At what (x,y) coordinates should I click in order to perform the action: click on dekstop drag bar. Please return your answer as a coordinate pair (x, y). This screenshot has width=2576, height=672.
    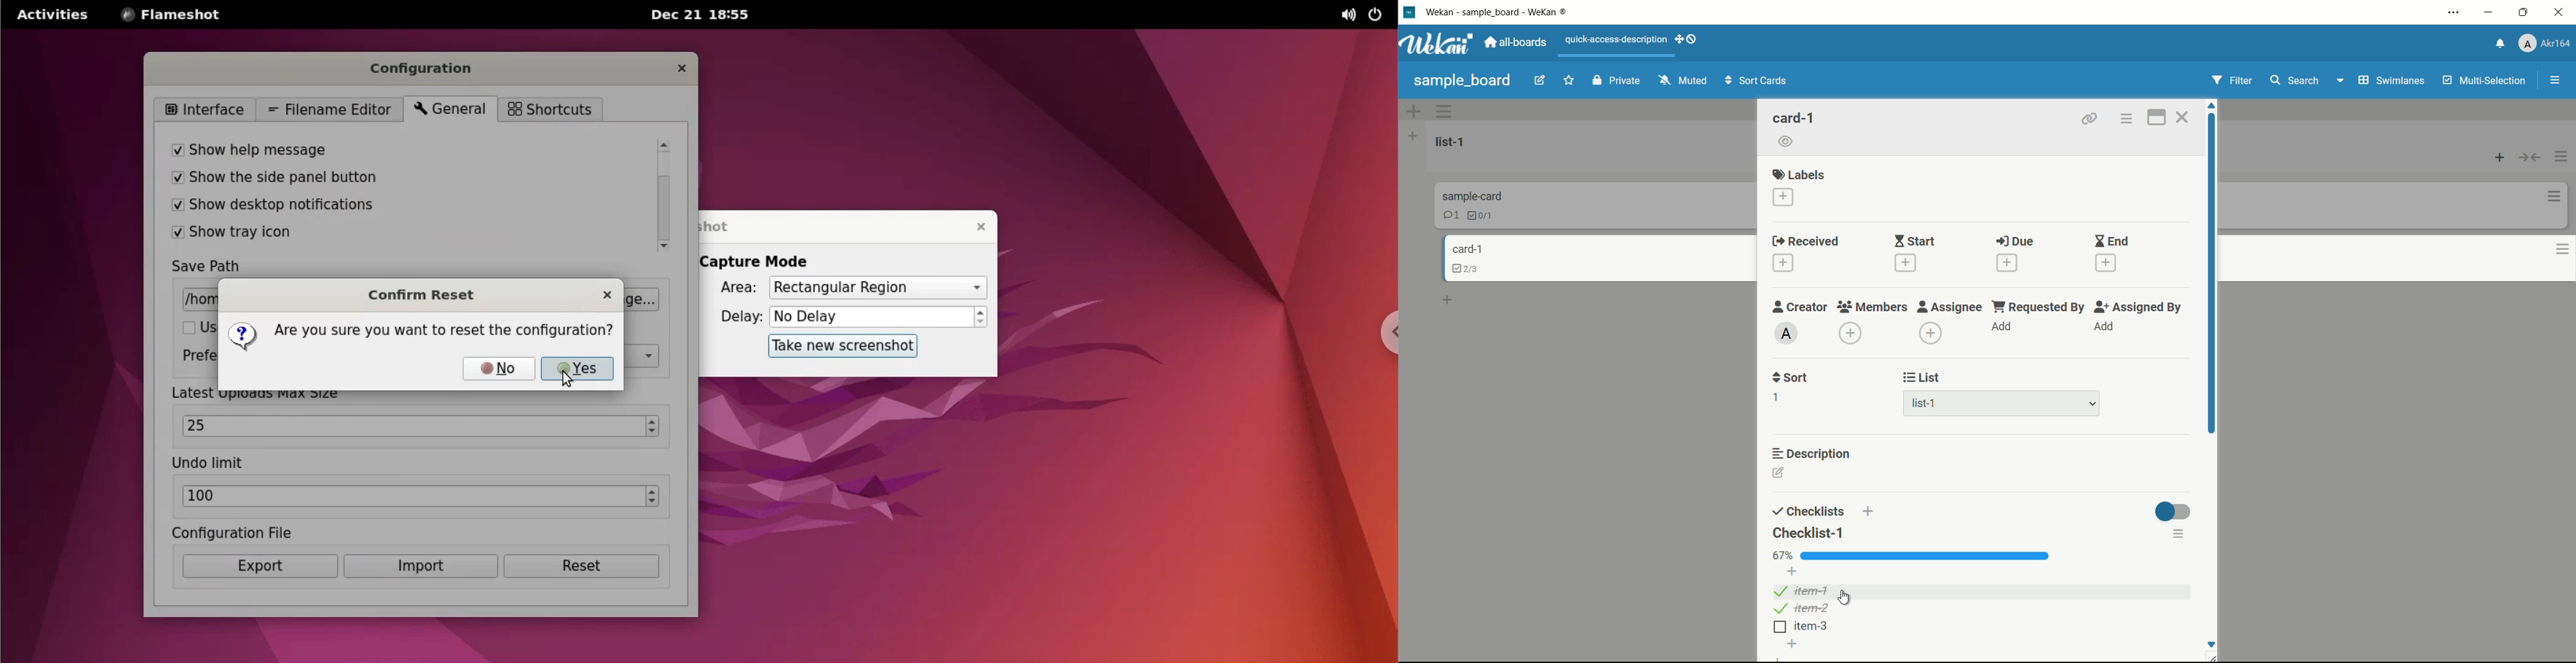
    Looking at the image, I should click on (1689, 41).